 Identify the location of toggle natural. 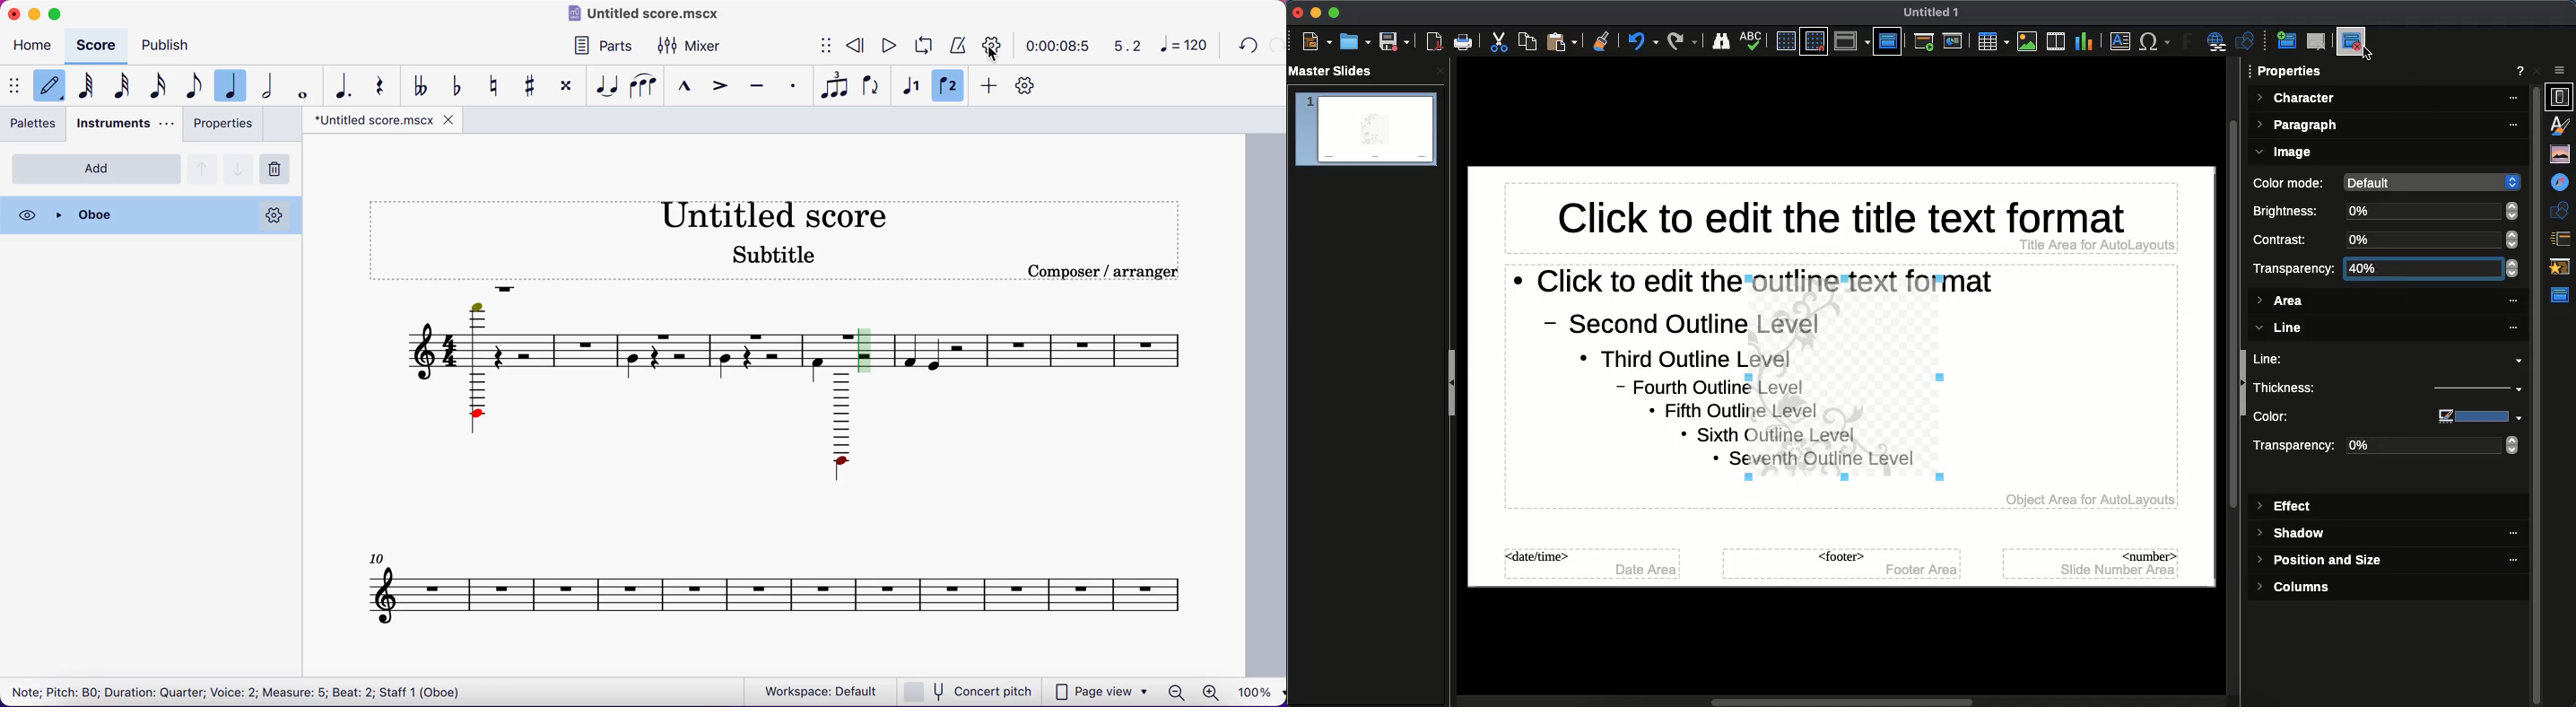
(498, 86).